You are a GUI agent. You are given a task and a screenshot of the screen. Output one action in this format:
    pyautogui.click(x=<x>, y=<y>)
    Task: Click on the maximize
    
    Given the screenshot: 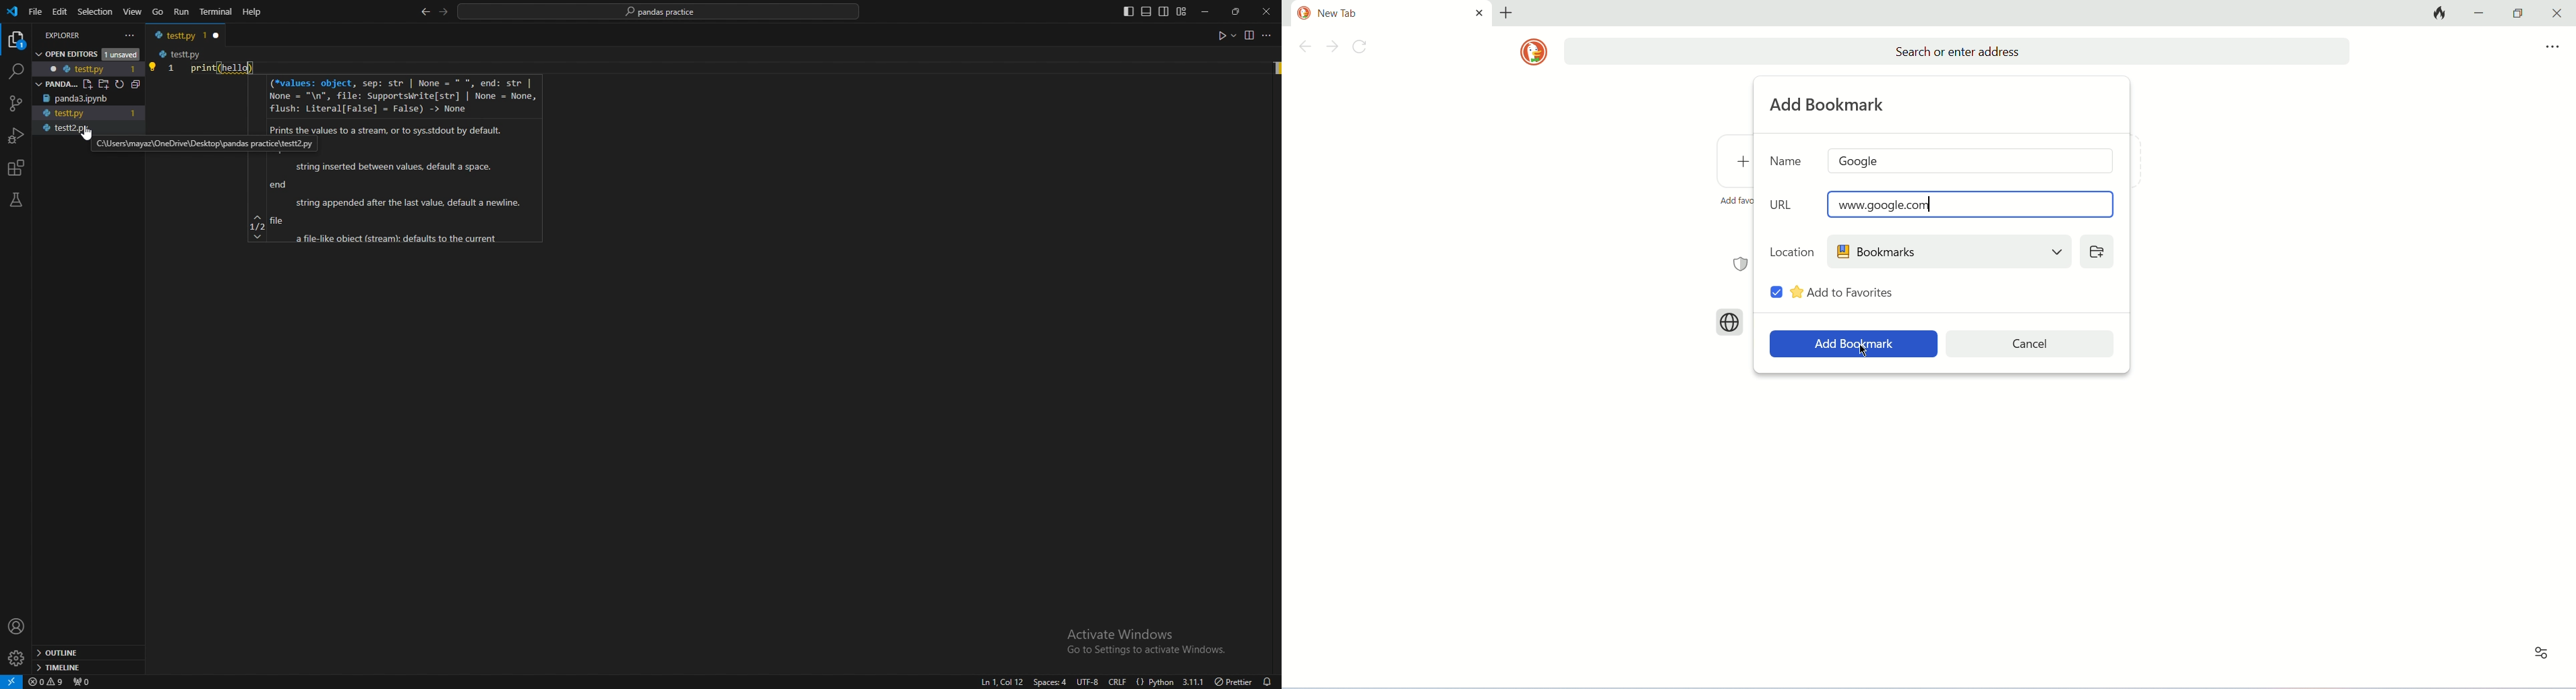 What is the action you would take?
    pyautogui.click(x=2518, y=13)
    